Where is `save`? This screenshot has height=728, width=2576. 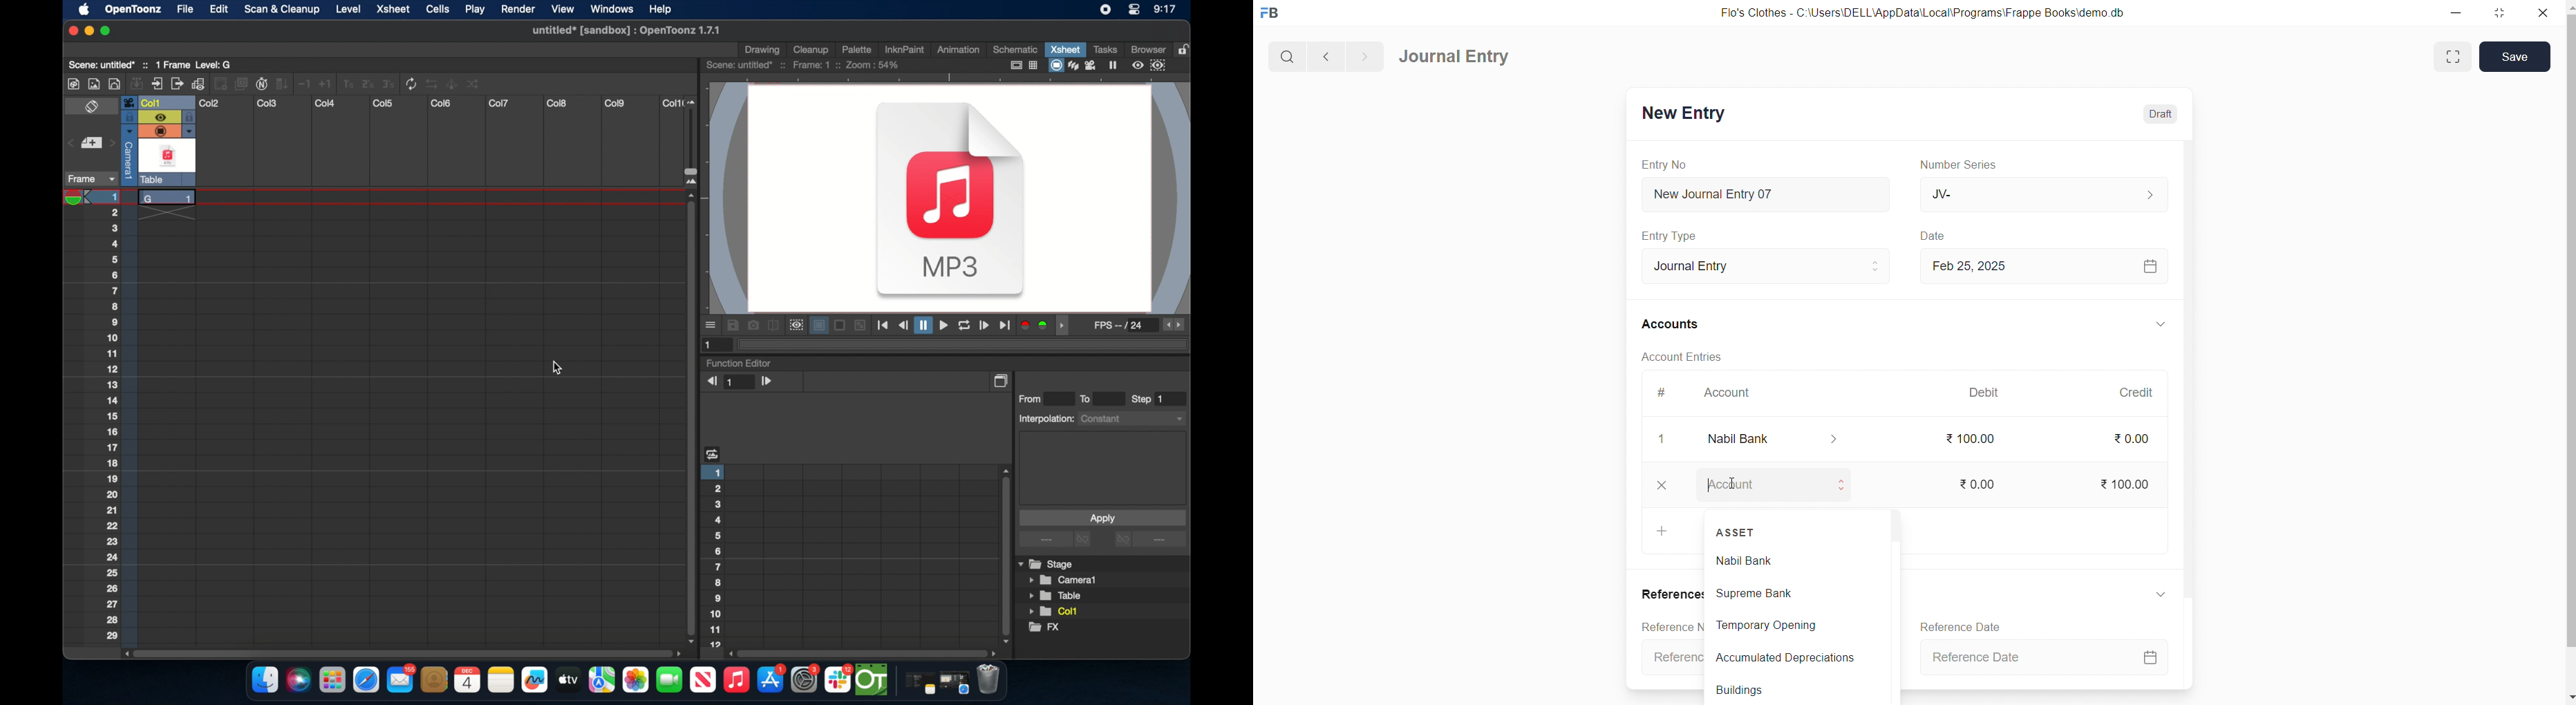
save is located at coordinates (733, 325).